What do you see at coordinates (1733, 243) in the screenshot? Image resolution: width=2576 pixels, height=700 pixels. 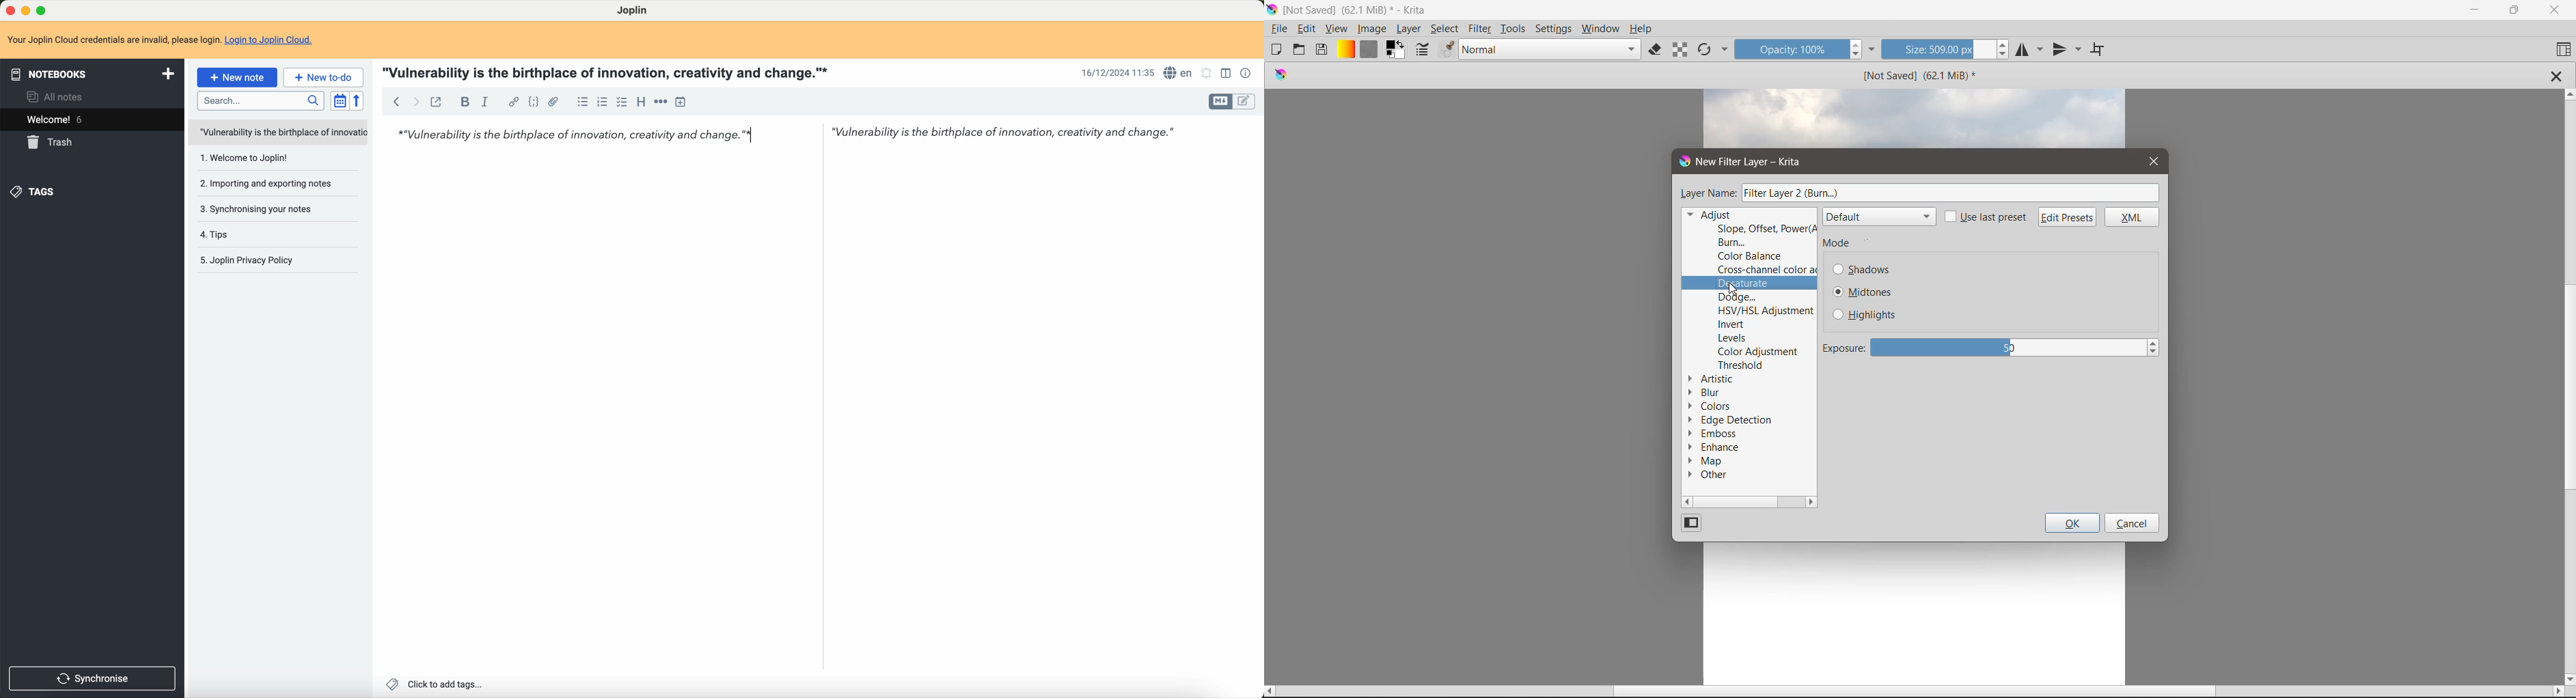 I see `Burn` at bounding box center [1733, 243].